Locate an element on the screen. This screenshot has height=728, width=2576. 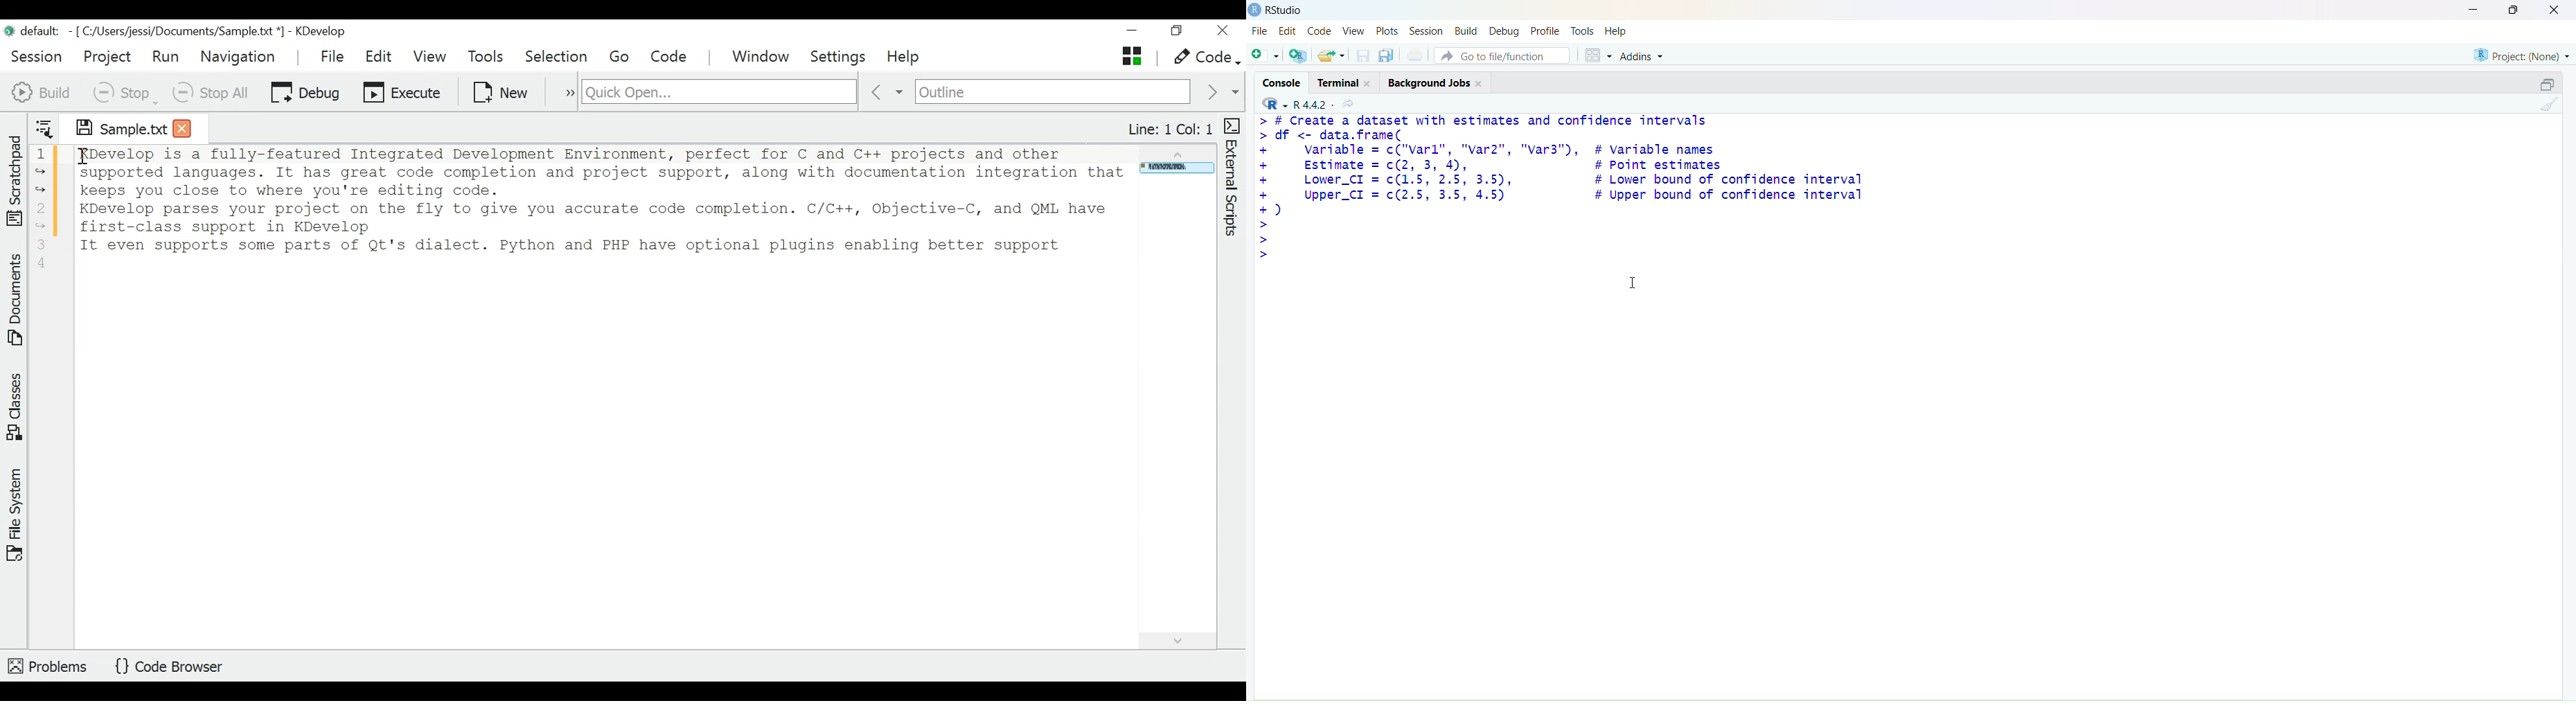
Code is located at coordinates (1318, 30).